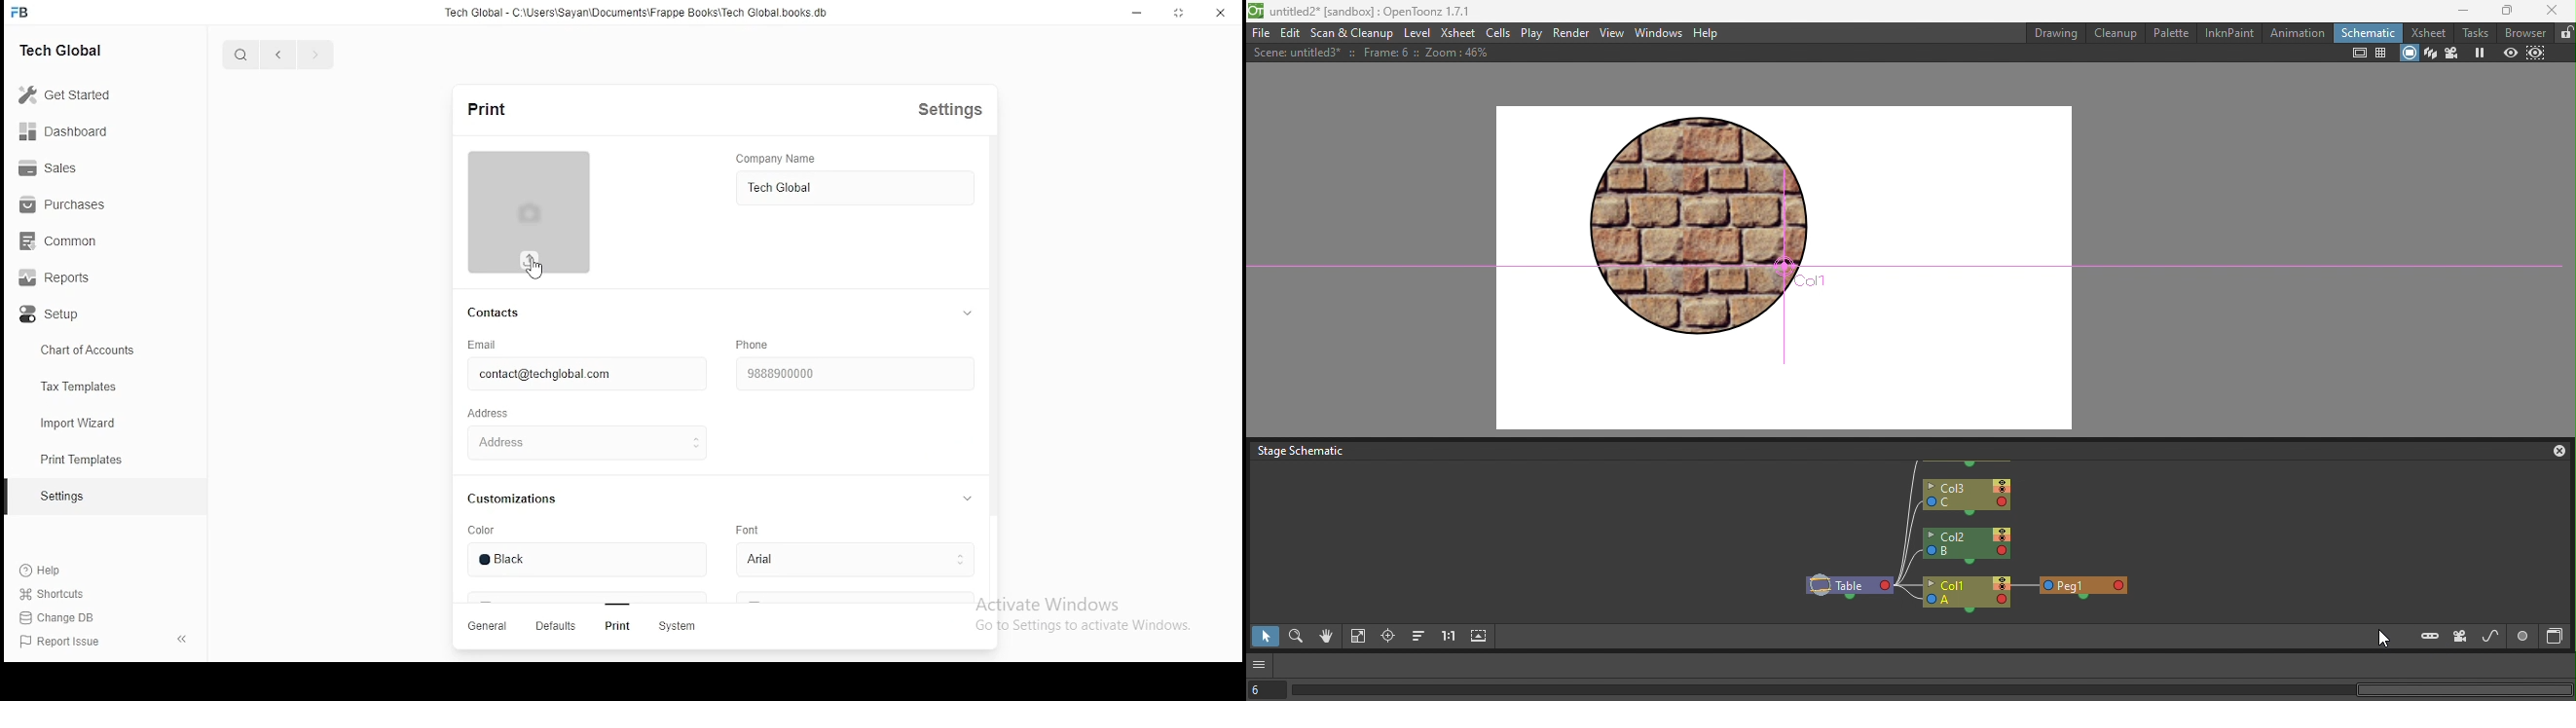 The height and width of the screenshot is (728, 2576). What do you see at coordinates (2298, 33) in the screenshot?
I see `Animation` at bounding box center [2298, 33].